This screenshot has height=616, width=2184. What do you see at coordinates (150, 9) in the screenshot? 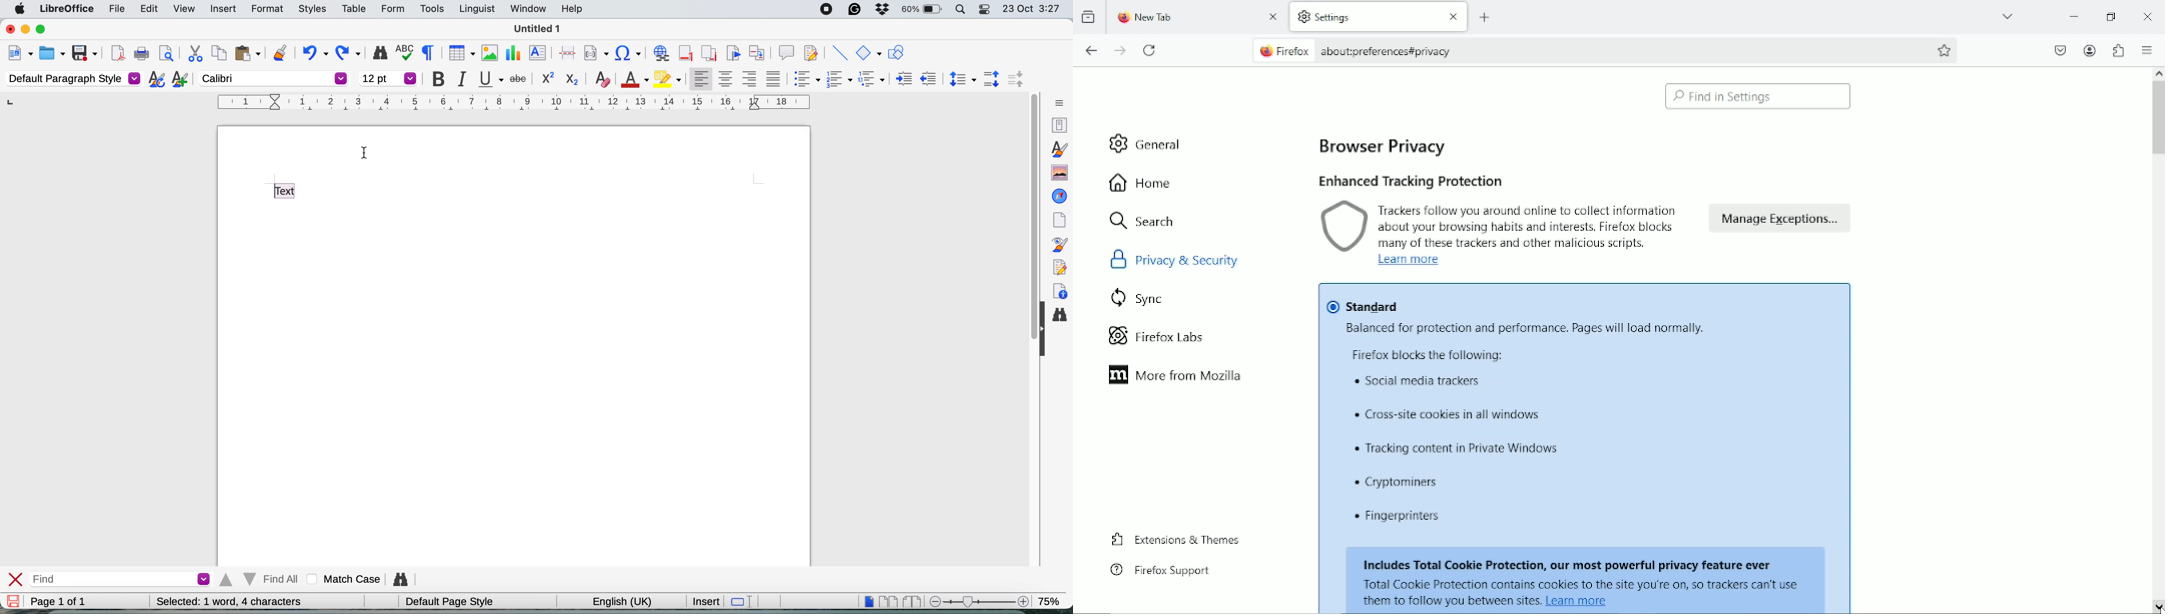
I see `edit` at bounding box center [150, 9].